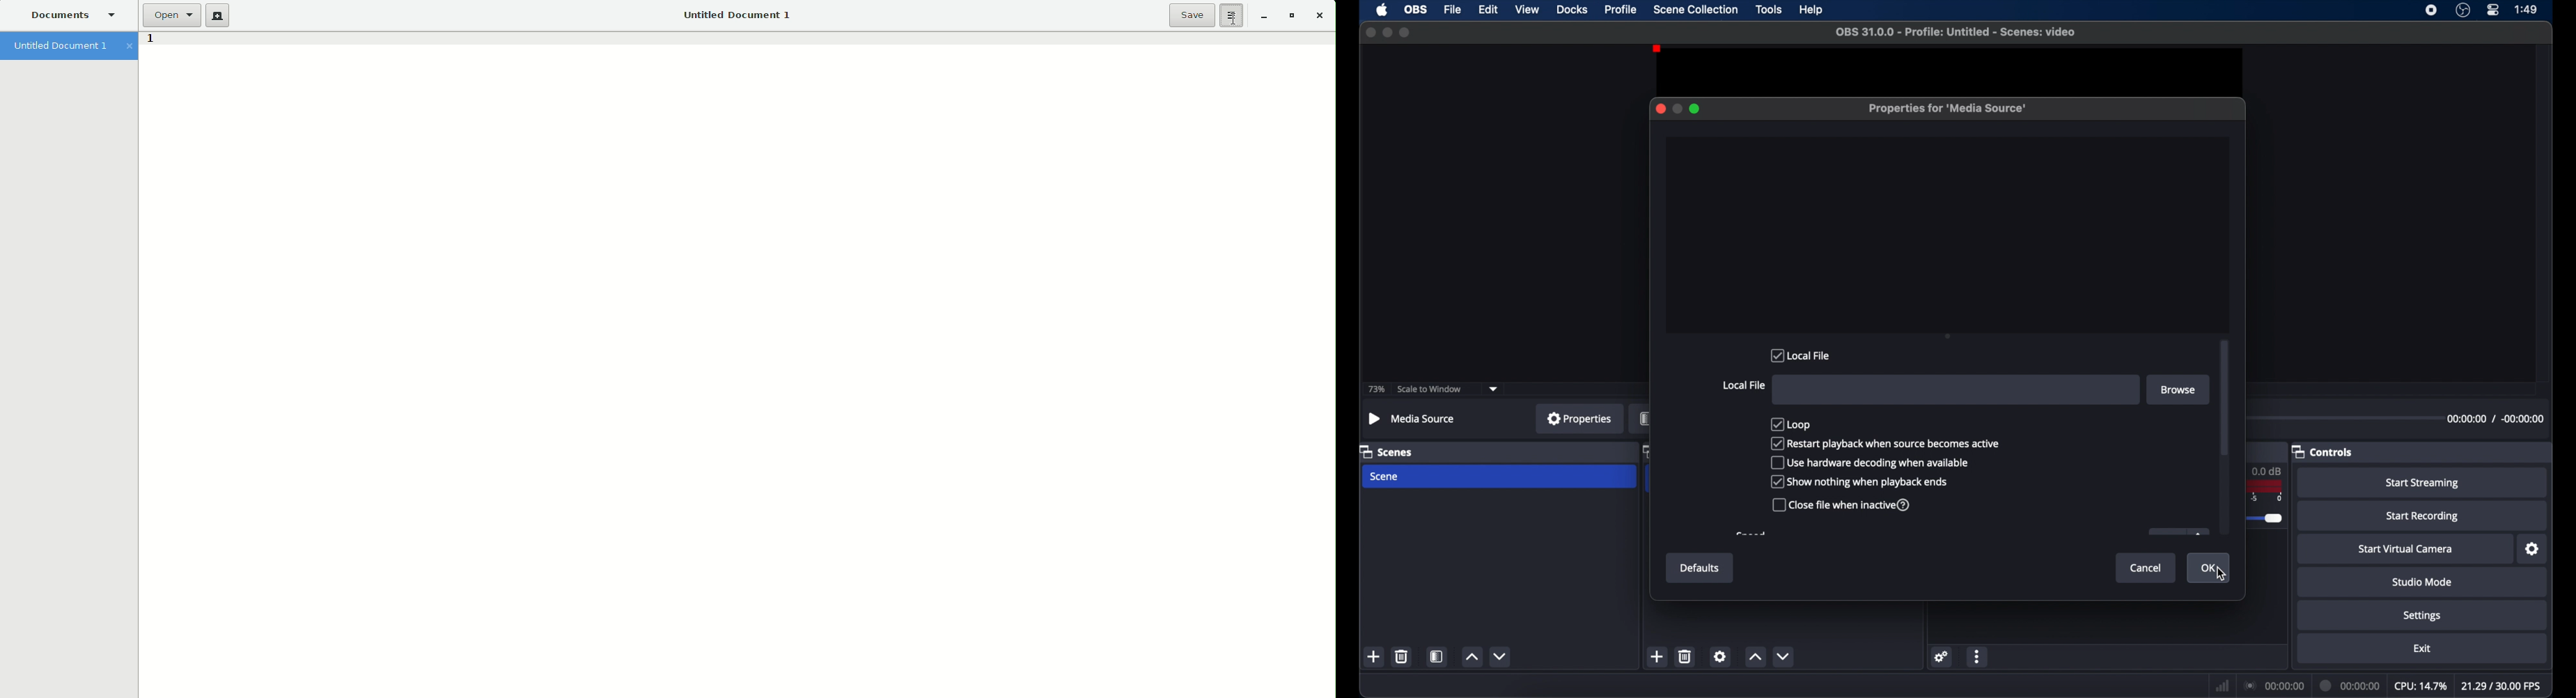 Image resolution: width=2576 pixels, height=700 pixels. I want to click on start recording, so click(2424, 516).